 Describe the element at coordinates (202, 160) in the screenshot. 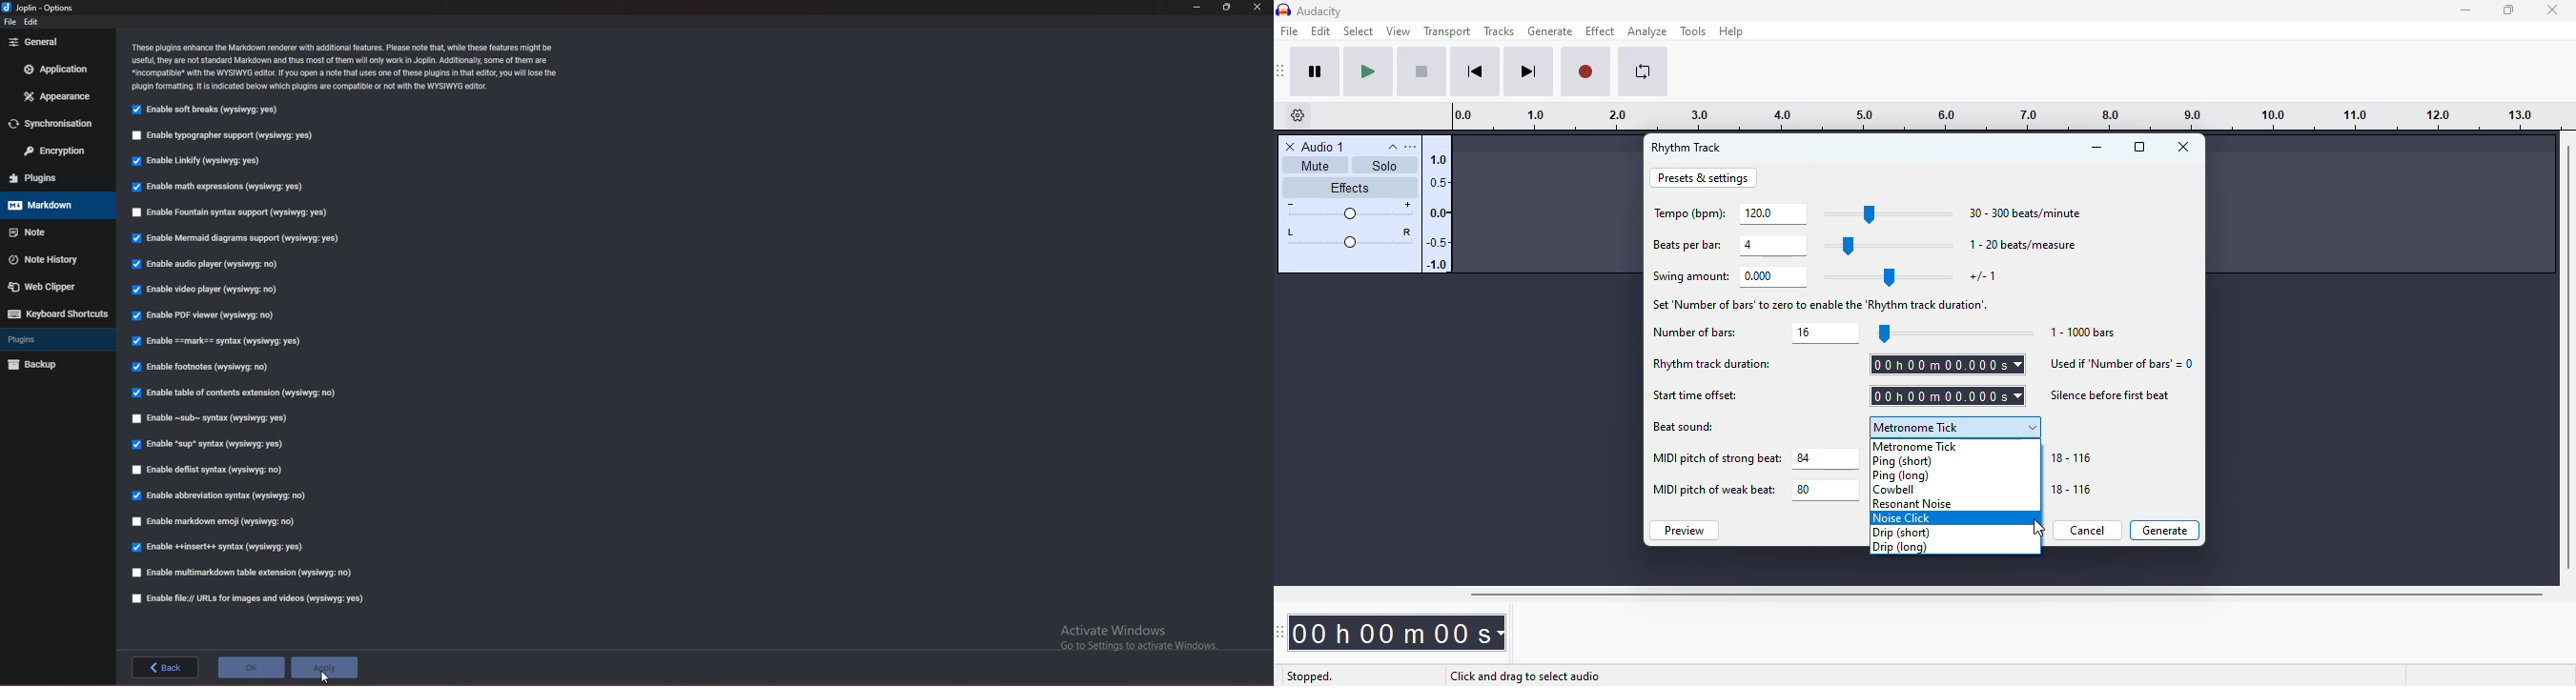

I see `enable linkify` at that location.